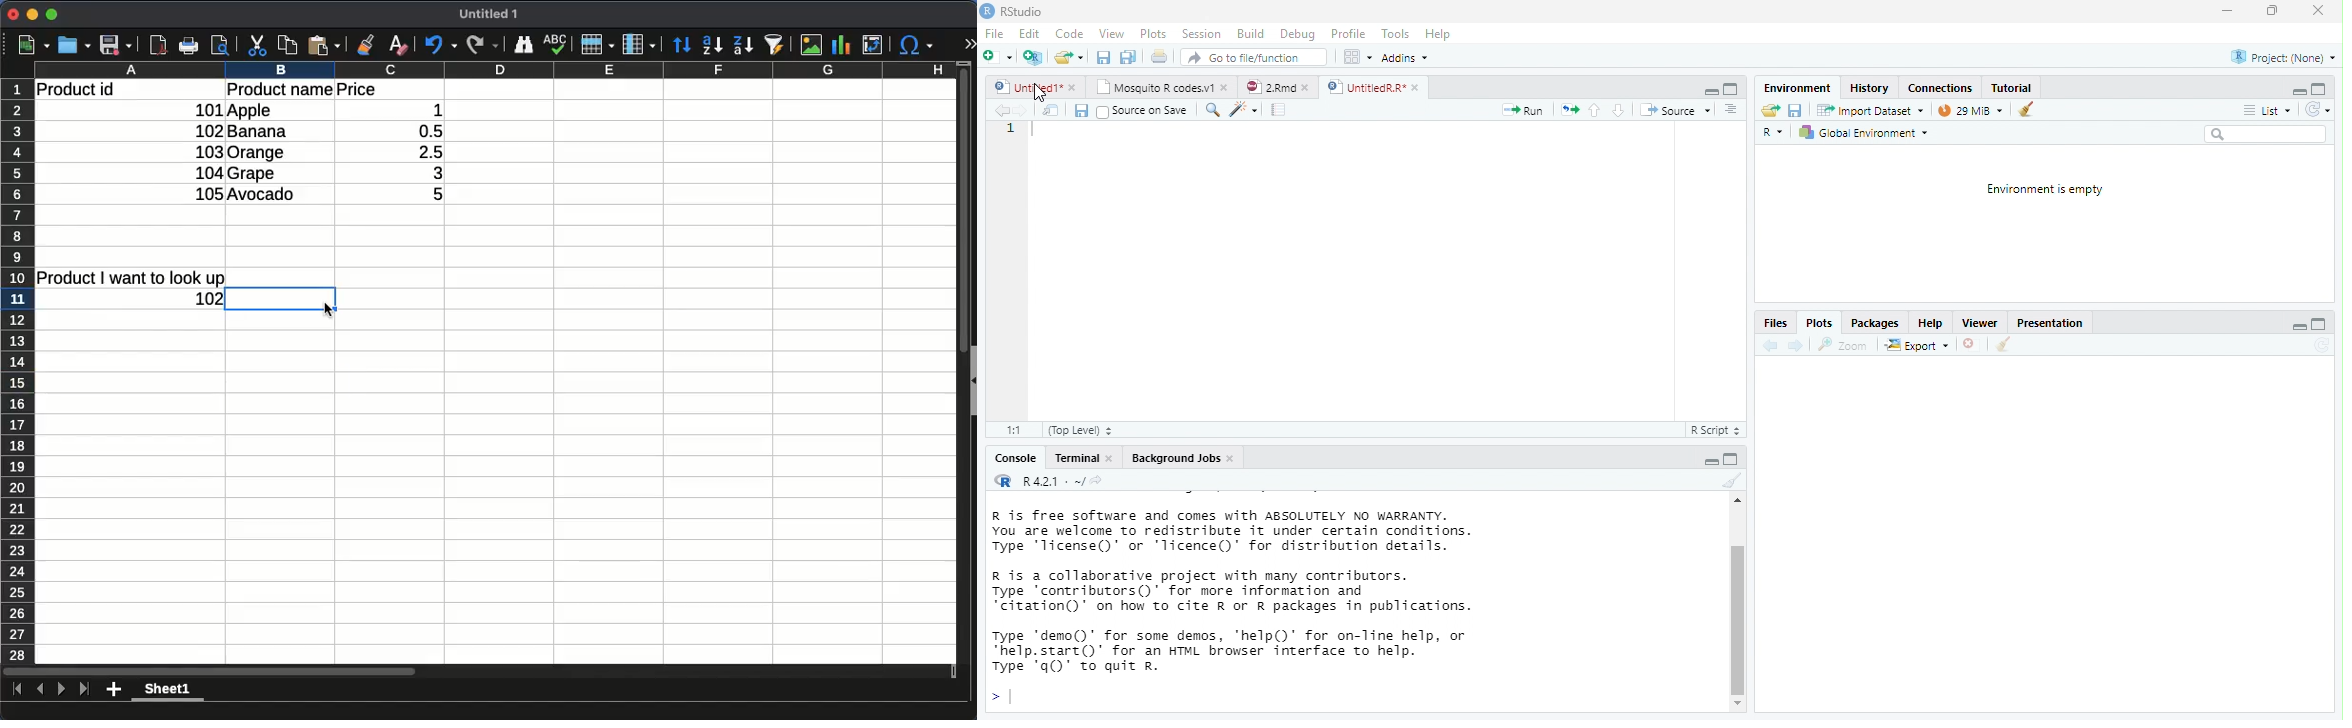 The image size is (2352, 728). Describe the element at coordinates (1113, 459) in the screenshot. I see `close` at that location.